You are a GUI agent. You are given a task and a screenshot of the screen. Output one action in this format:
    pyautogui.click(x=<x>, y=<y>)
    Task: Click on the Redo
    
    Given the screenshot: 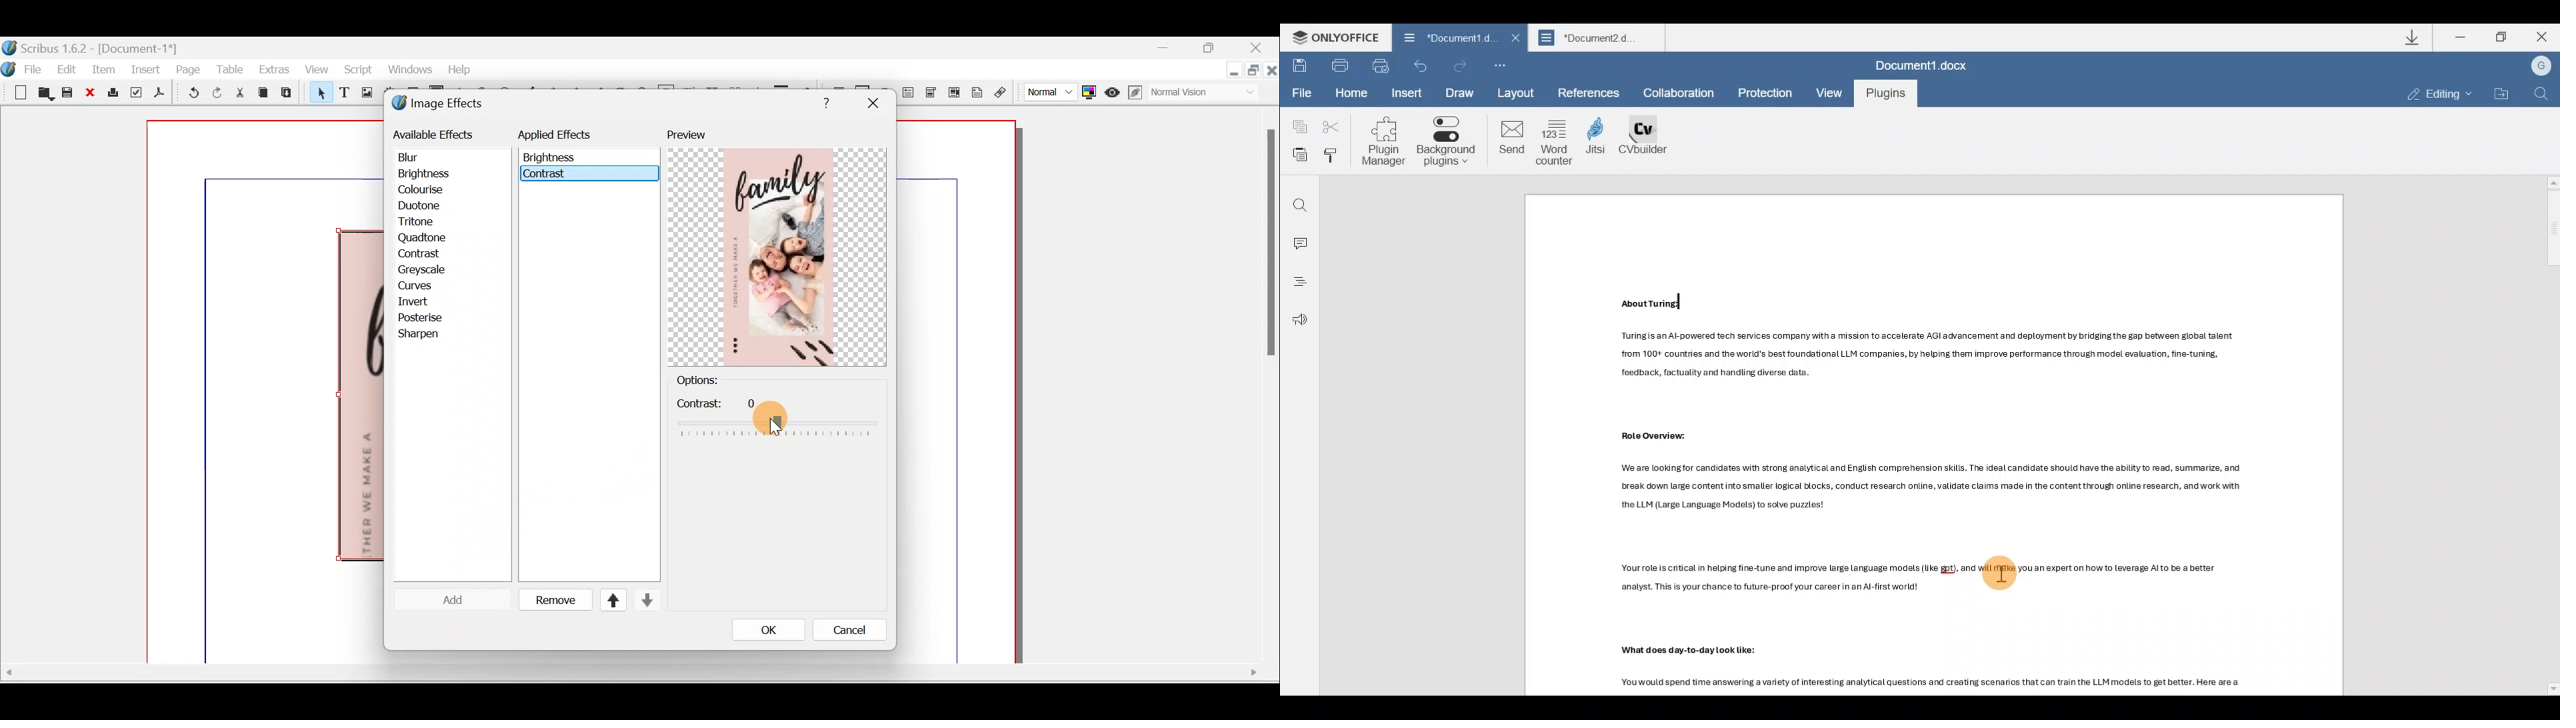 What is the action you would take?
    pyautogui.click(x=1423, y=64)
    